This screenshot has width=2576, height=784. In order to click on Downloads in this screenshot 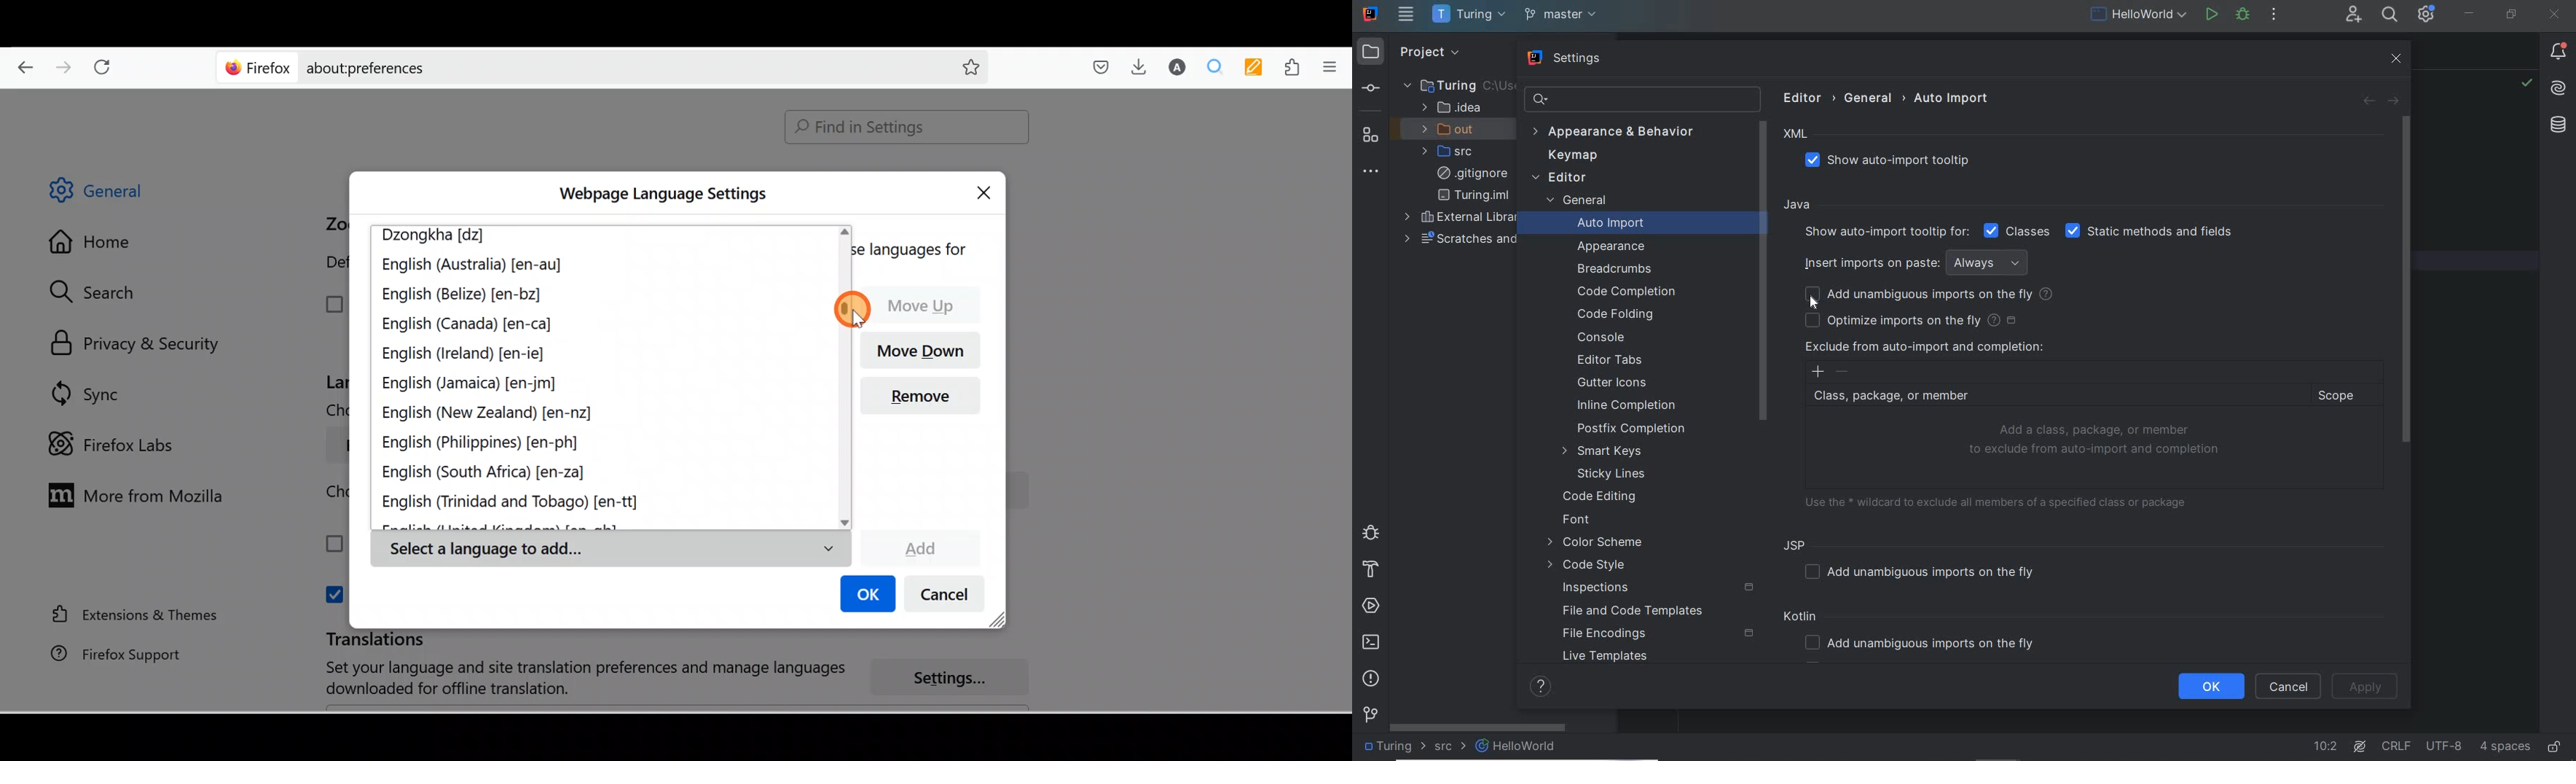, I will do `click(1135, 66)`.